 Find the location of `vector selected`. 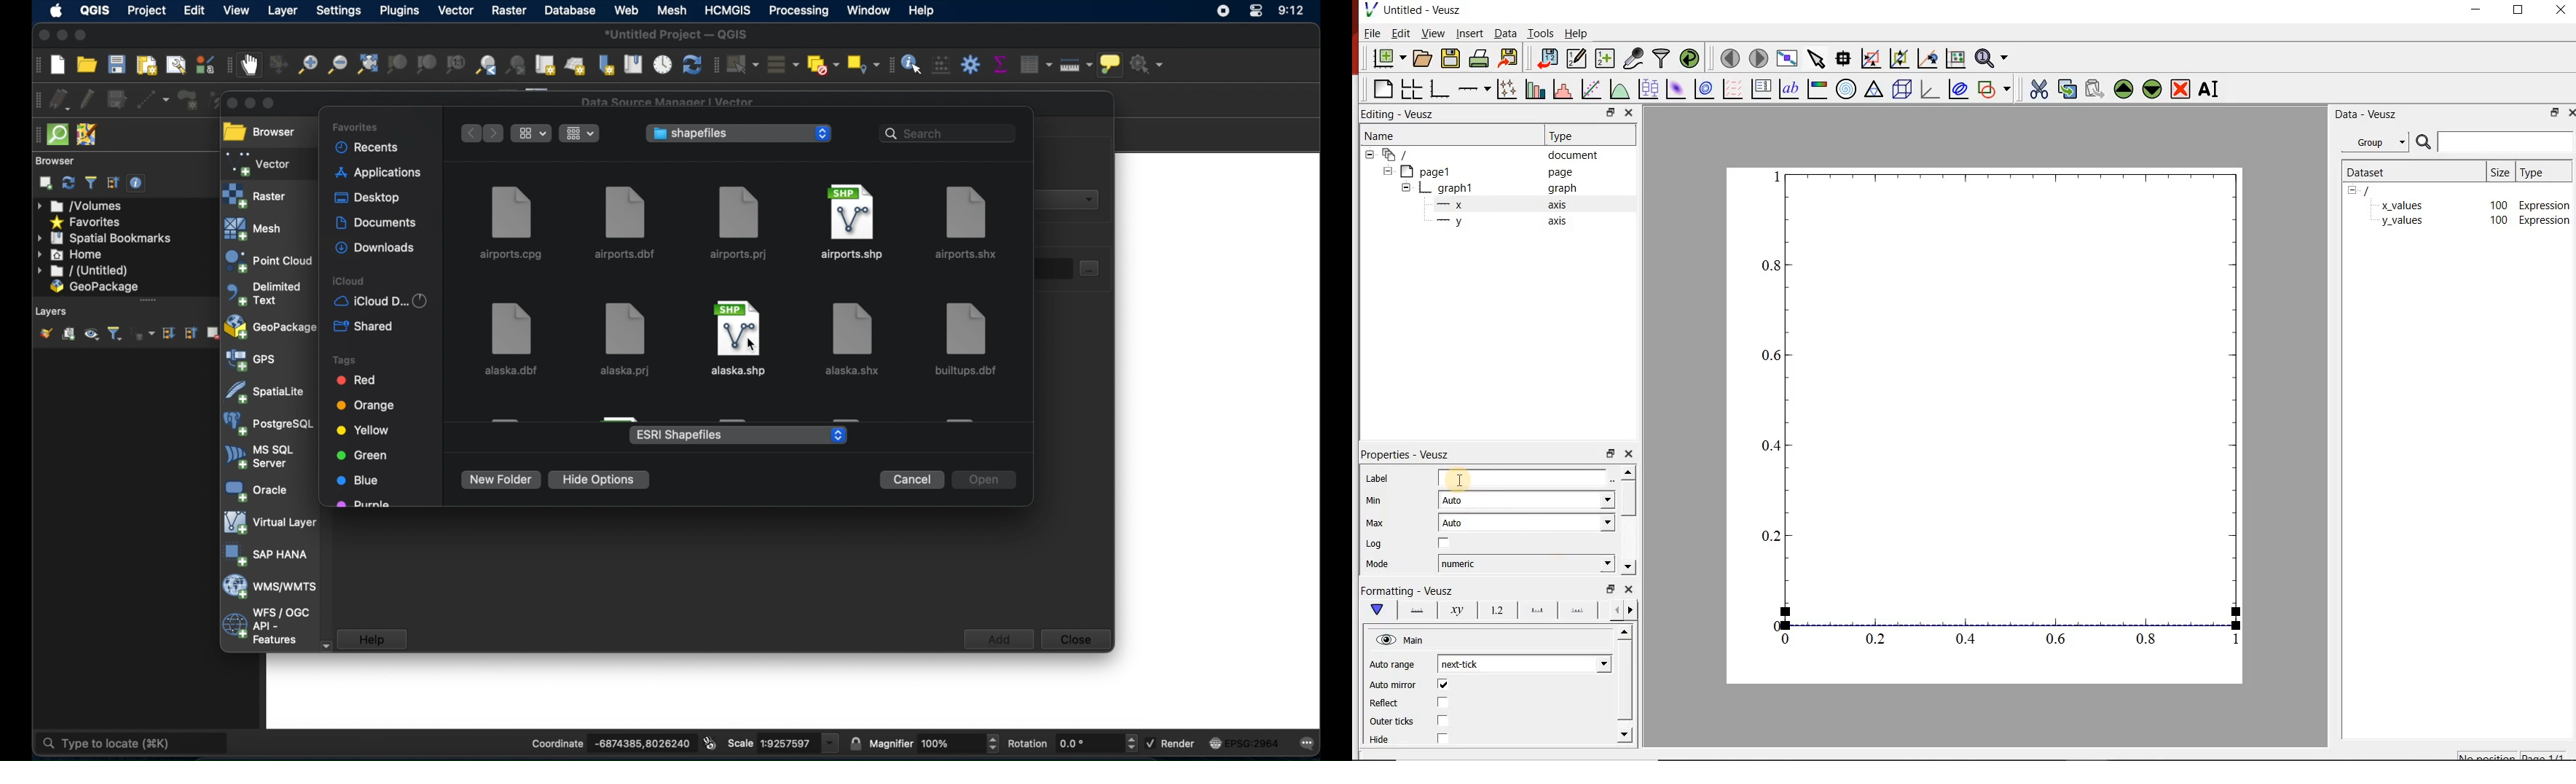

vector selected is located at coordinates (260, 163).